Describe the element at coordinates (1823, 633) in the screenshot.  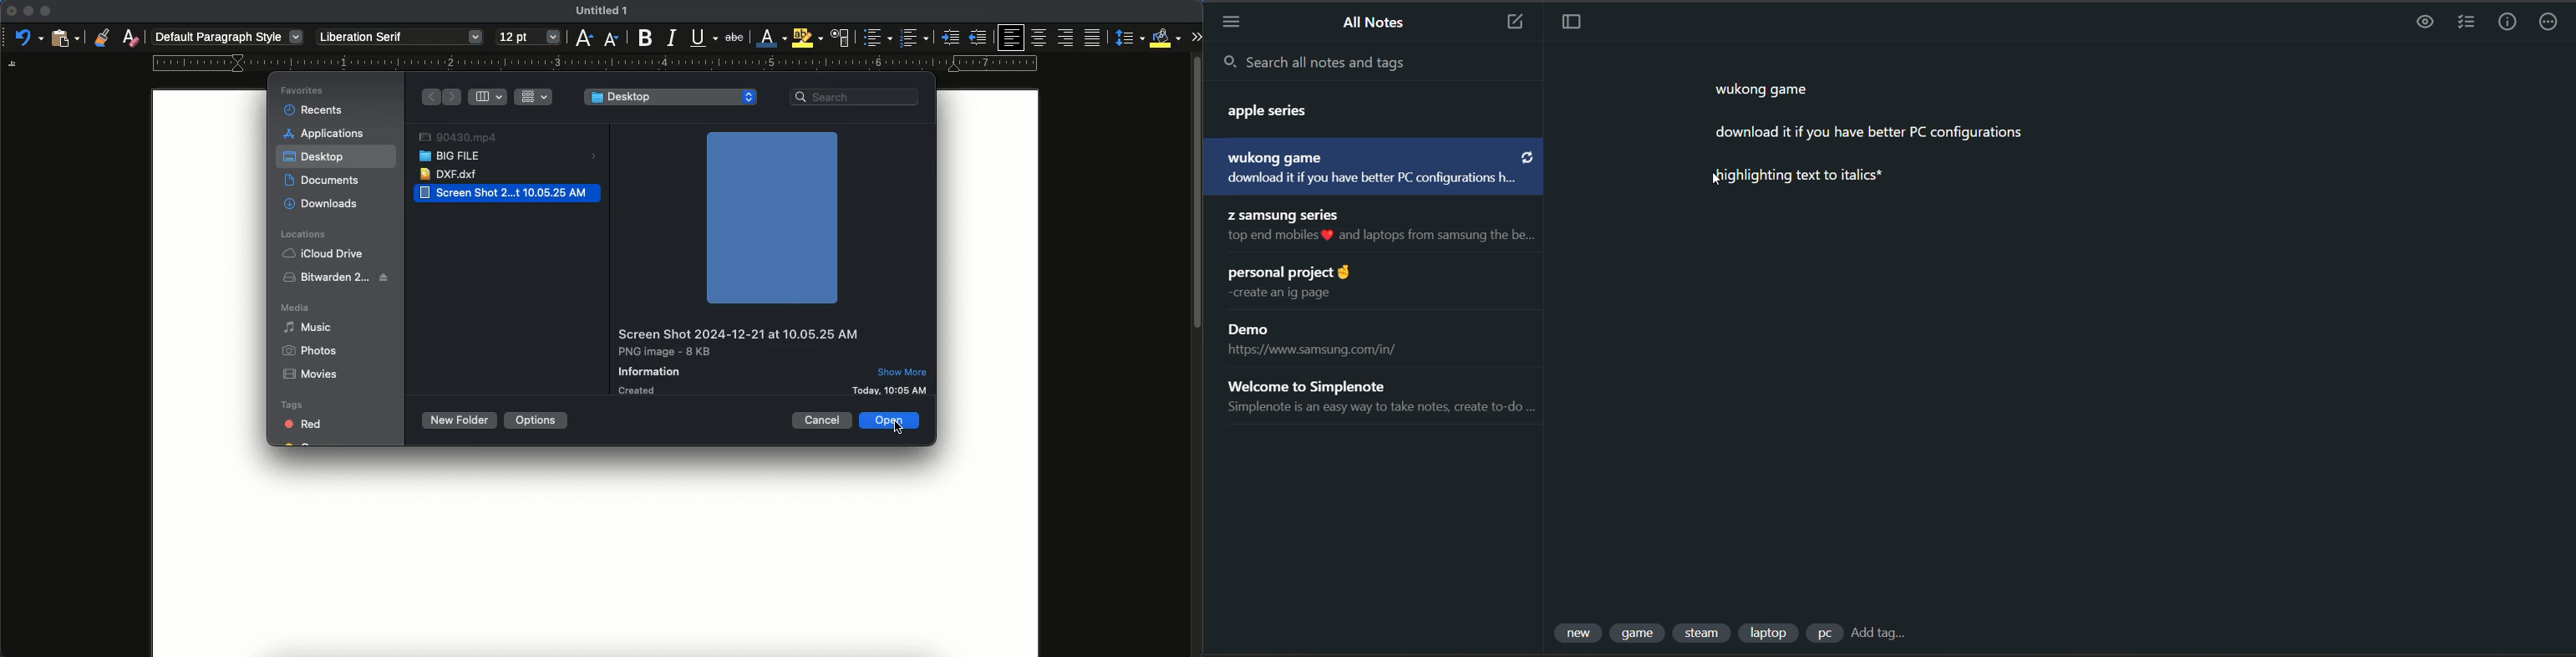
I see `tag 5` at that location.